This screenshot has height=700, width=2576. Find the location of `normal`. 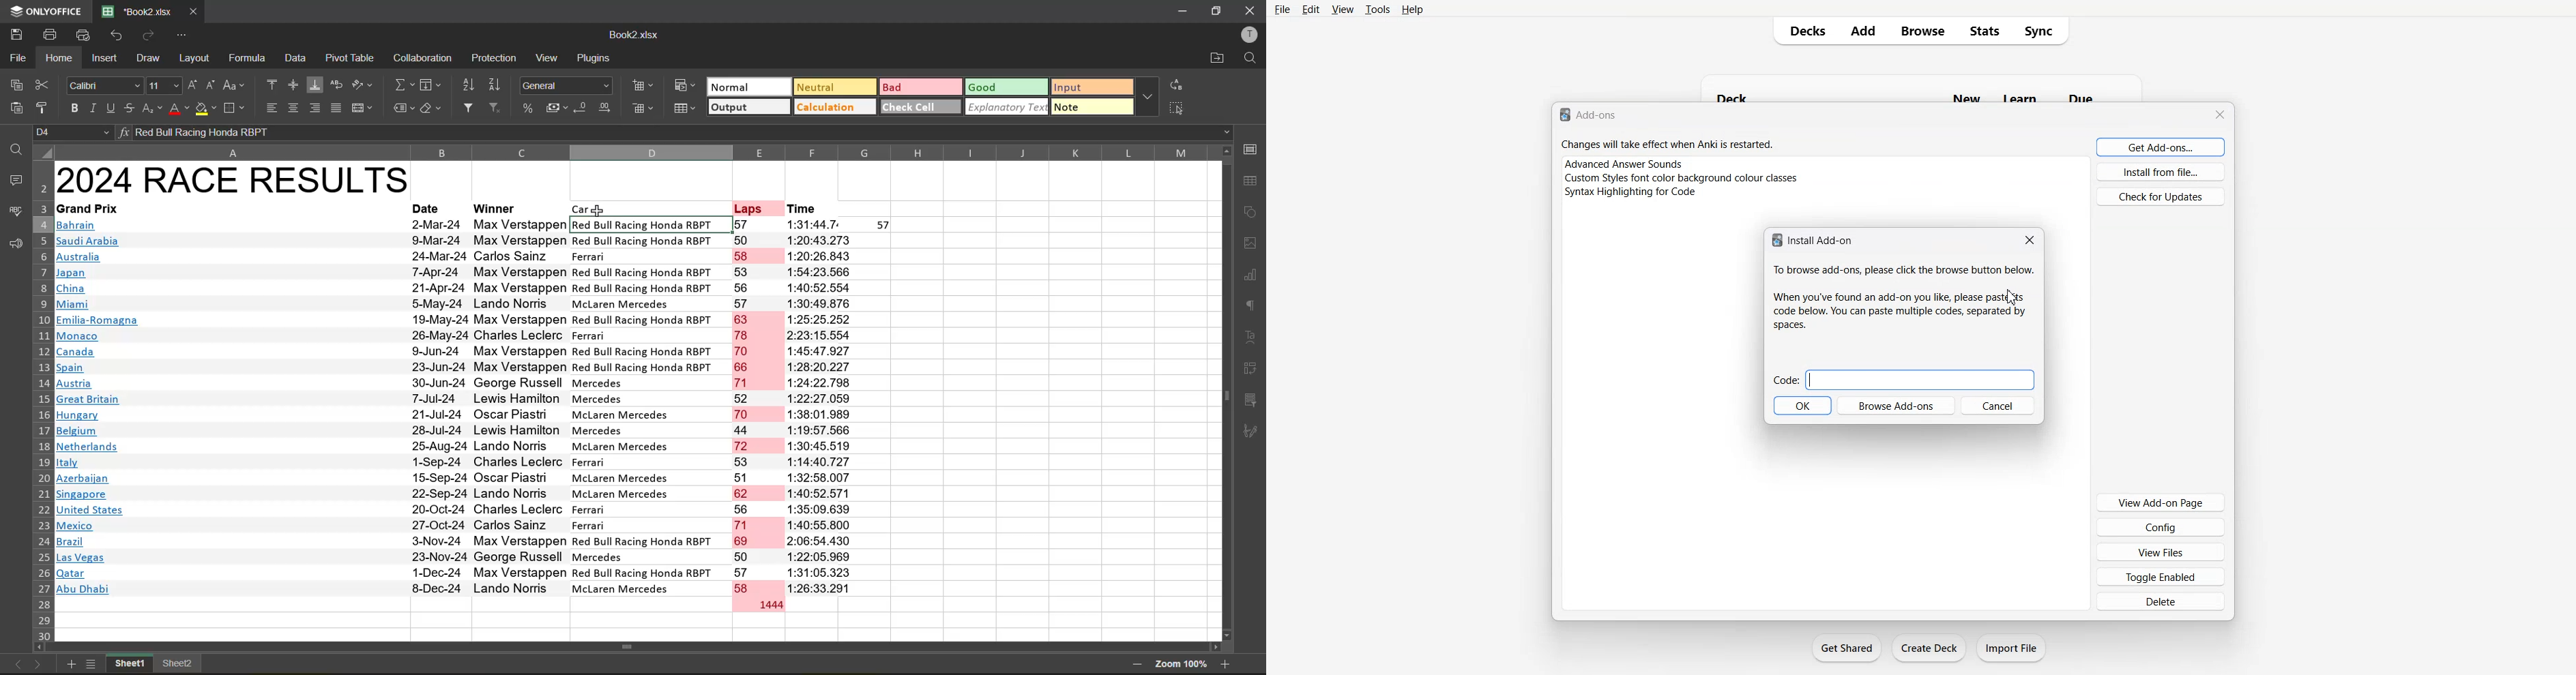

normal is located at coordinates (747, 86).